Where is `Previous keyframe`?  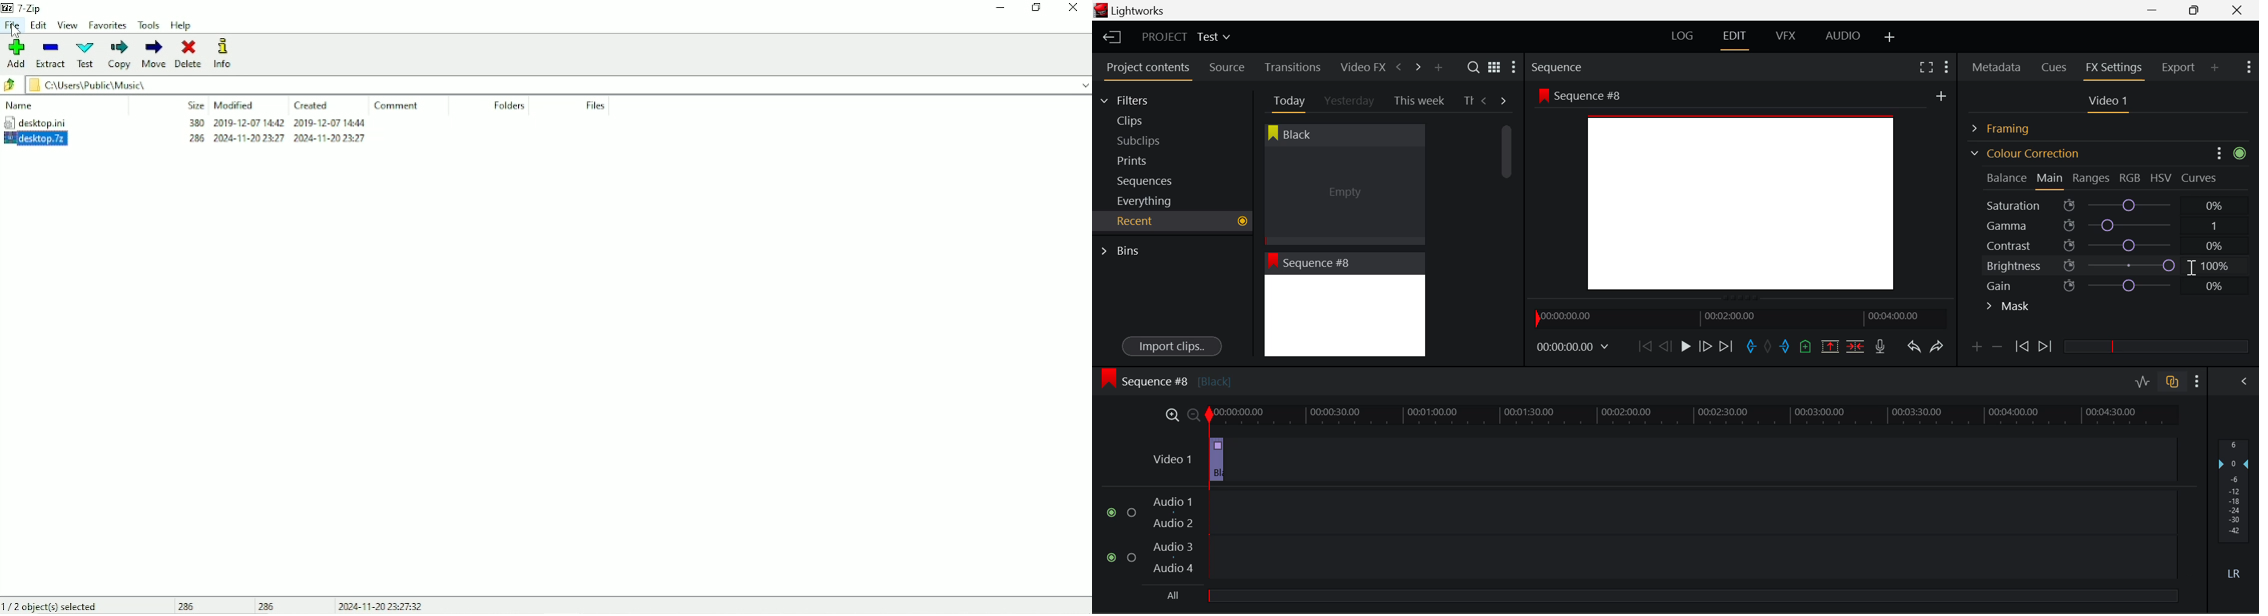
Previous keyframe is located at coordinates (2021, 347).